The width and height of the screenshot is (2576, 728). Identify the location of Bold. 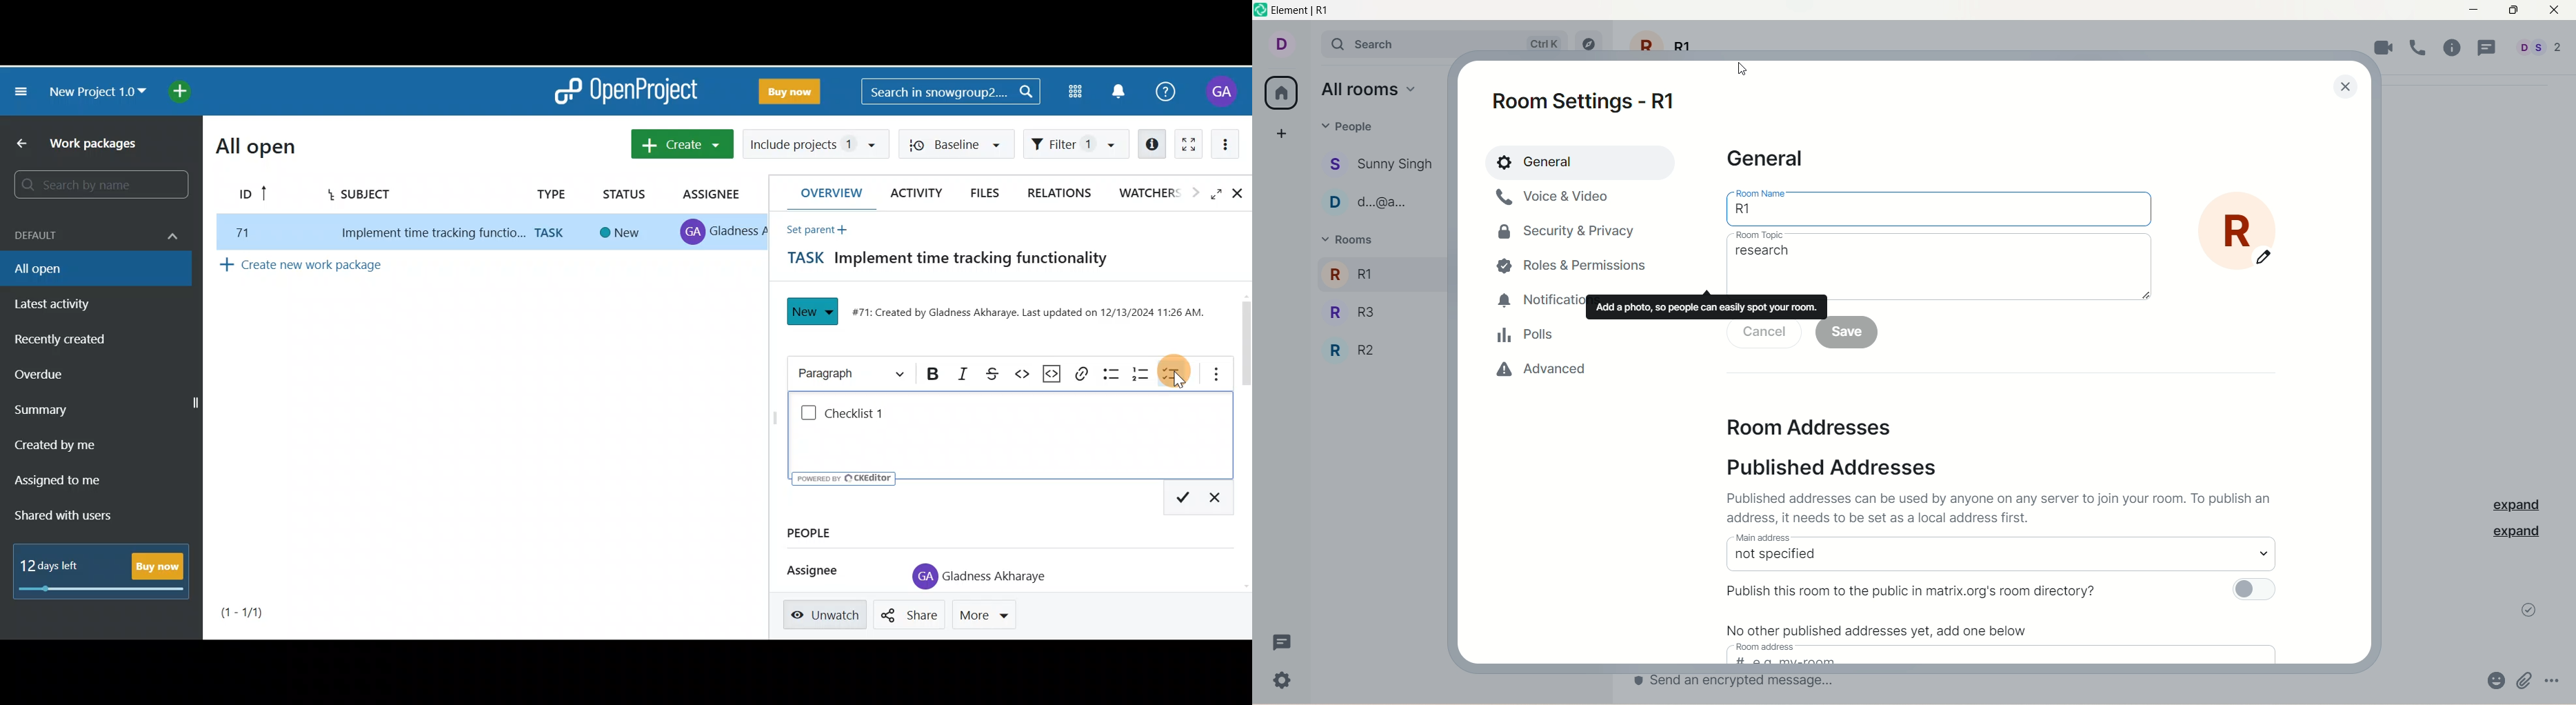
(929, 375).